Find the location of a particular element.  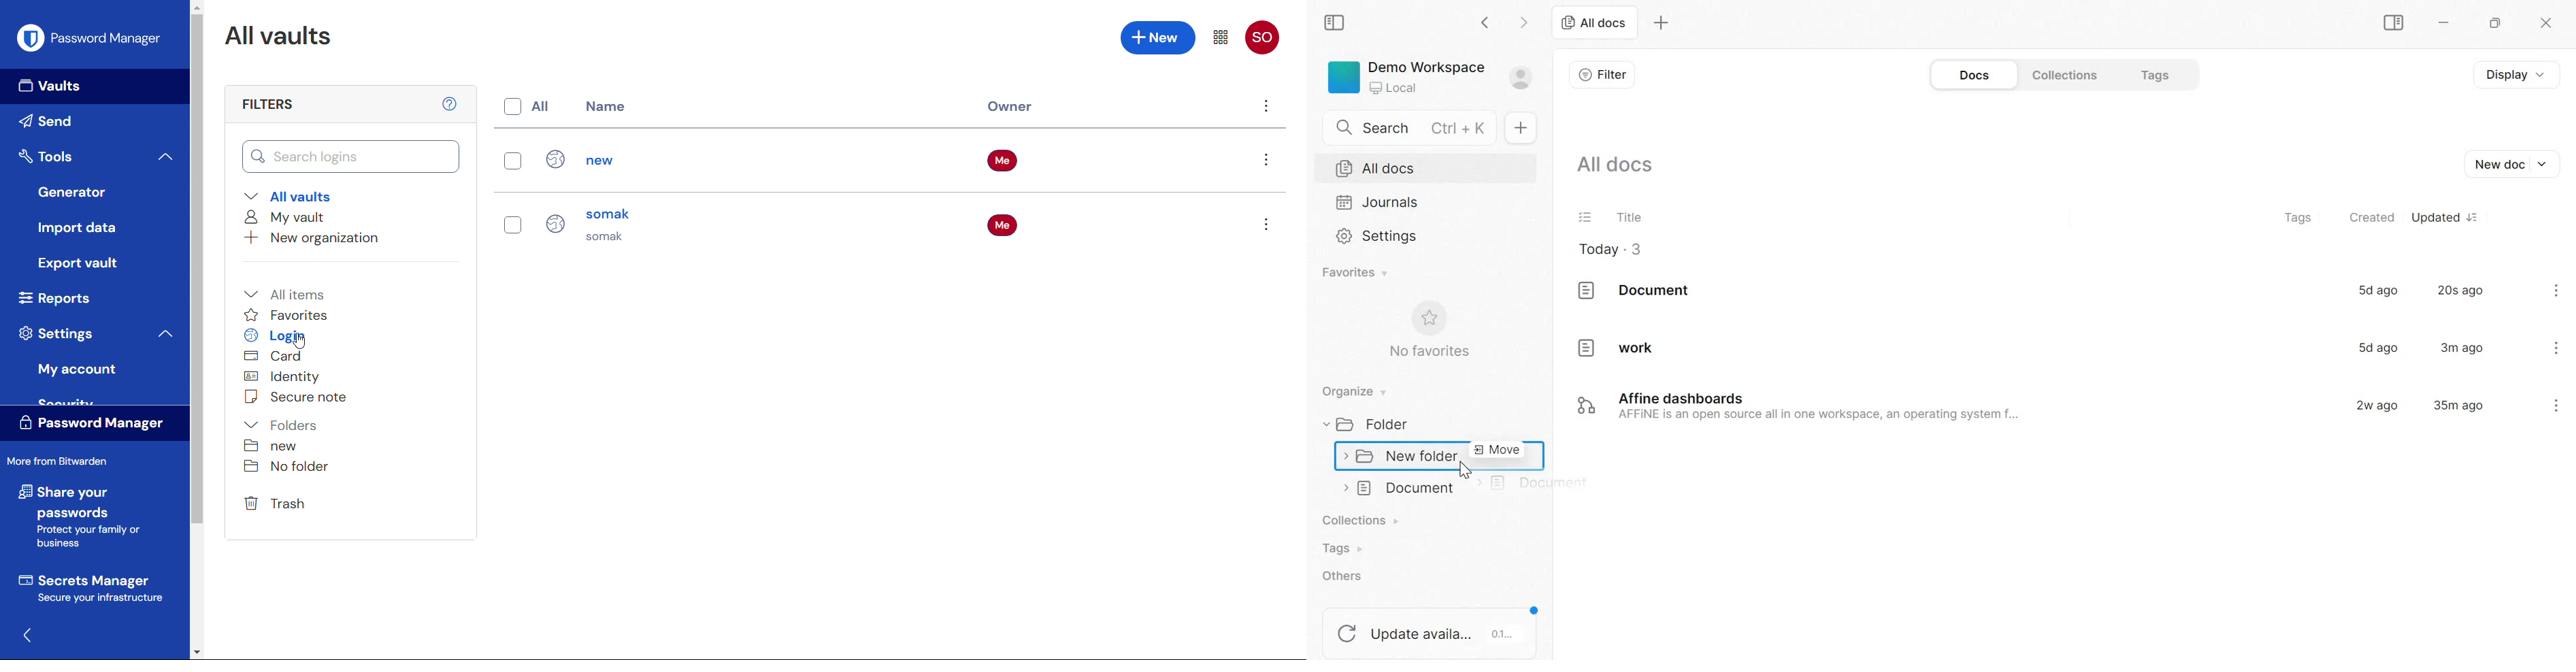

New  is located at coordinates (269, 446).